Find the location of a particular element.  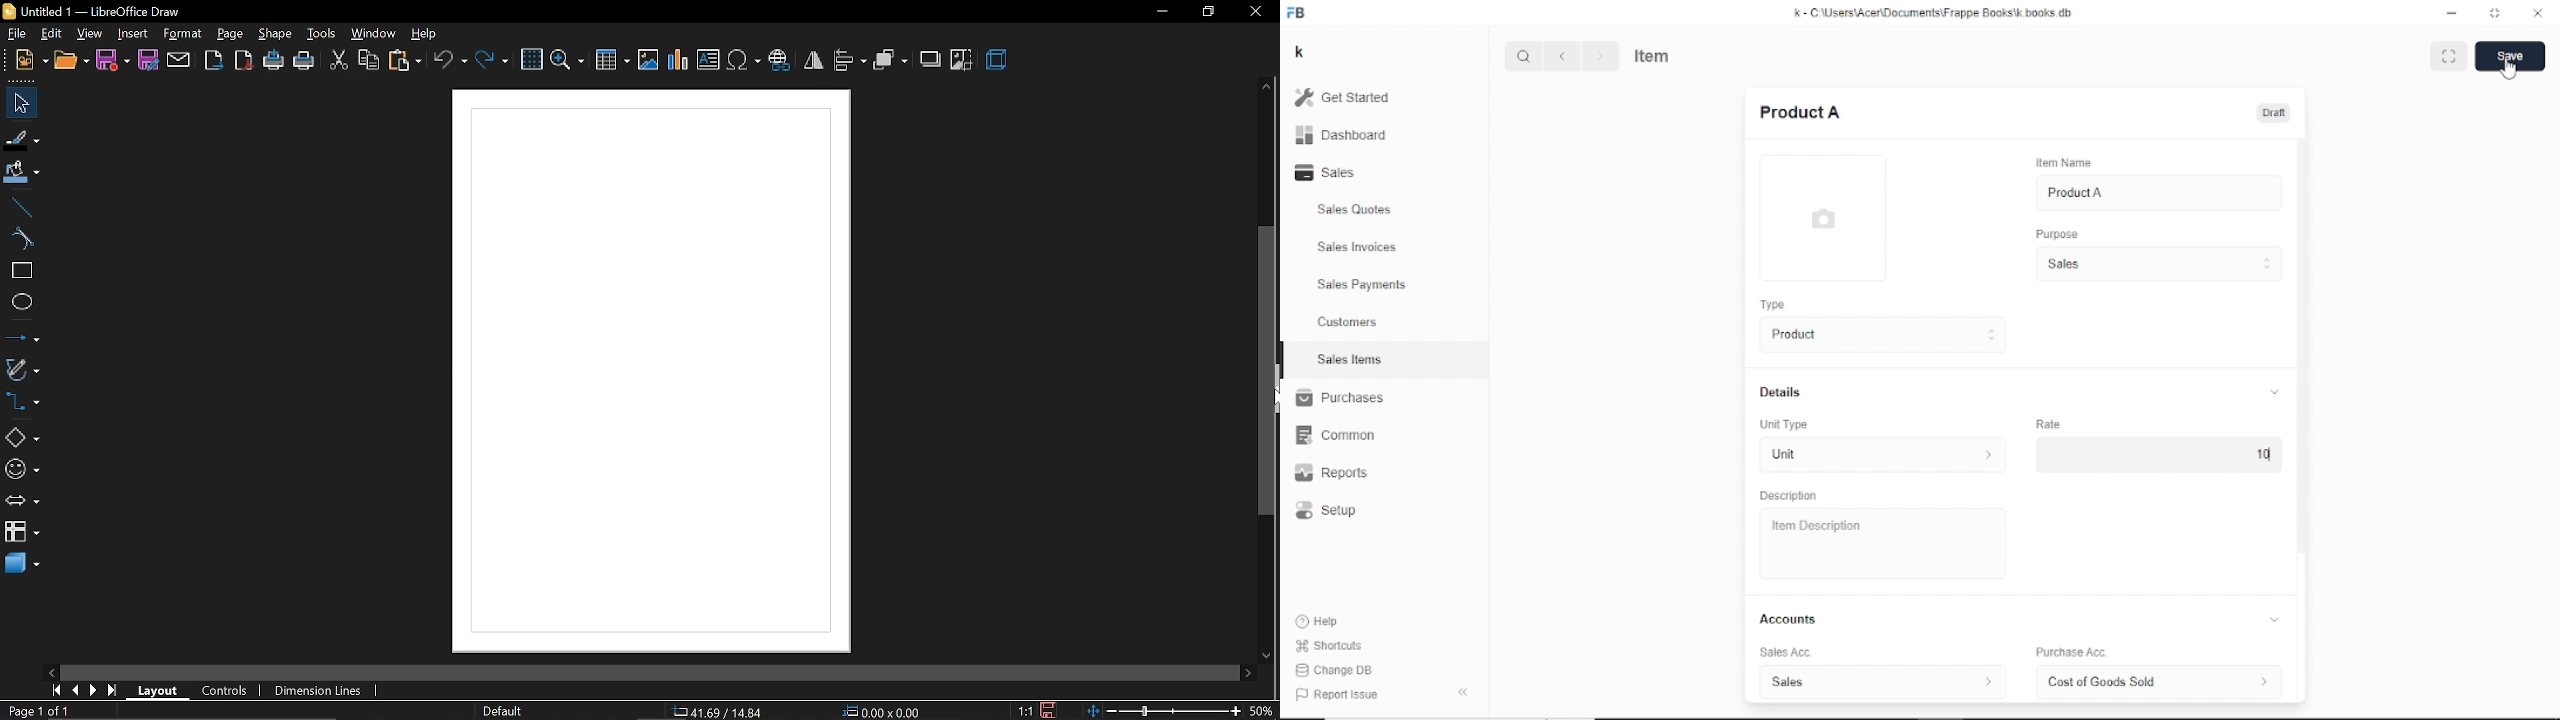

Setup is located at coordinates (1327, 511).